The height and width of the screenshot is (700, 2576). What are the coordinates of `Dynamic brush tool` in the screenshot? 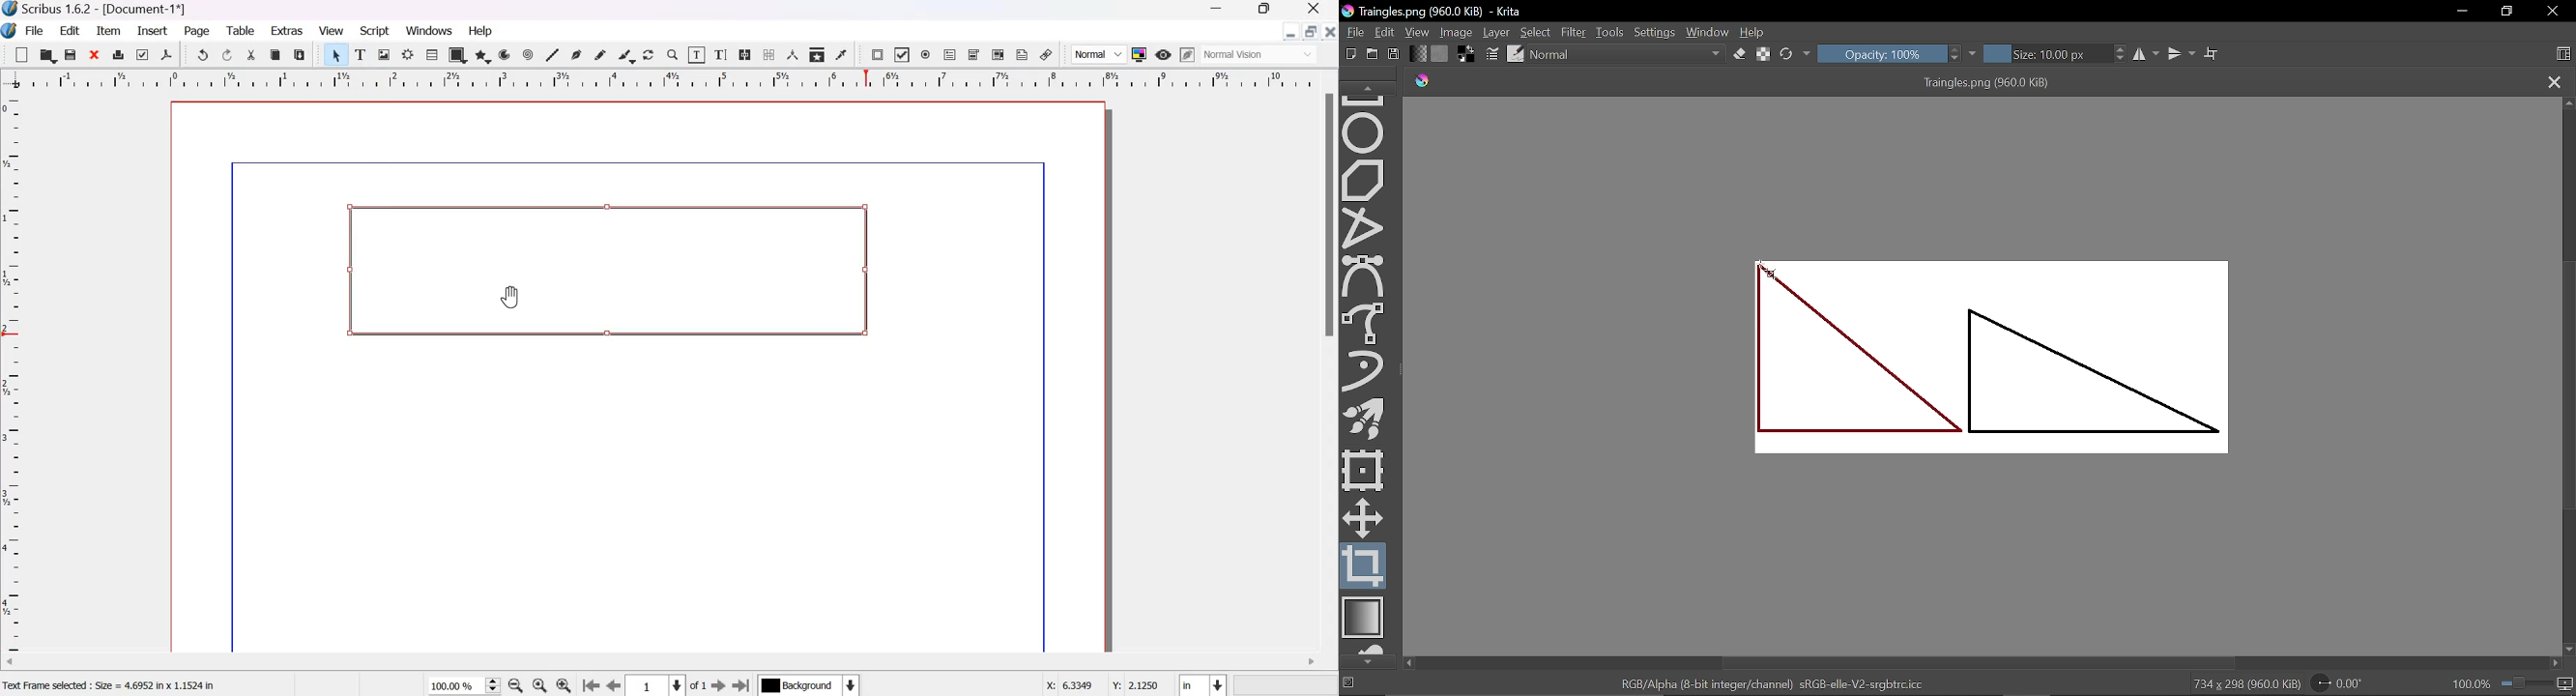 It's located at (1364, 370).